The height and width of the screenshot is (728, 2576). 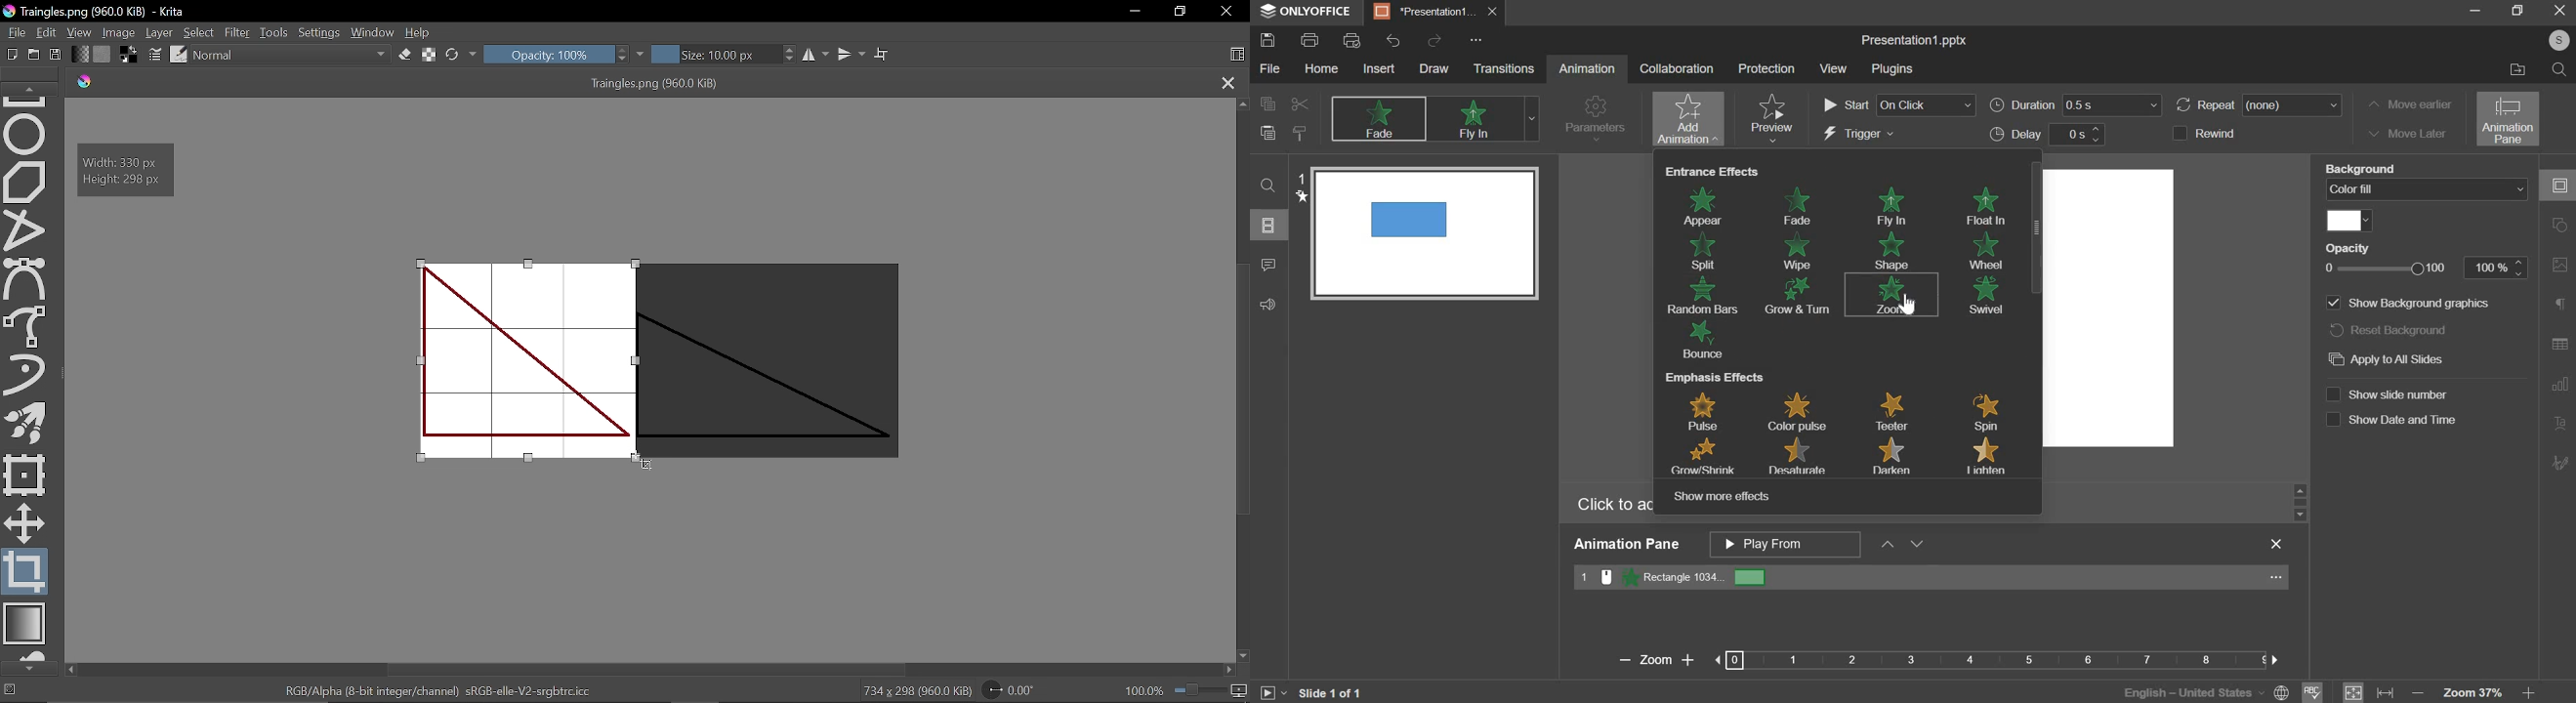 What do you see at coordinates (2225, 133) in the screenshot?
I see `rewind` at bounding box center [2225, 133].